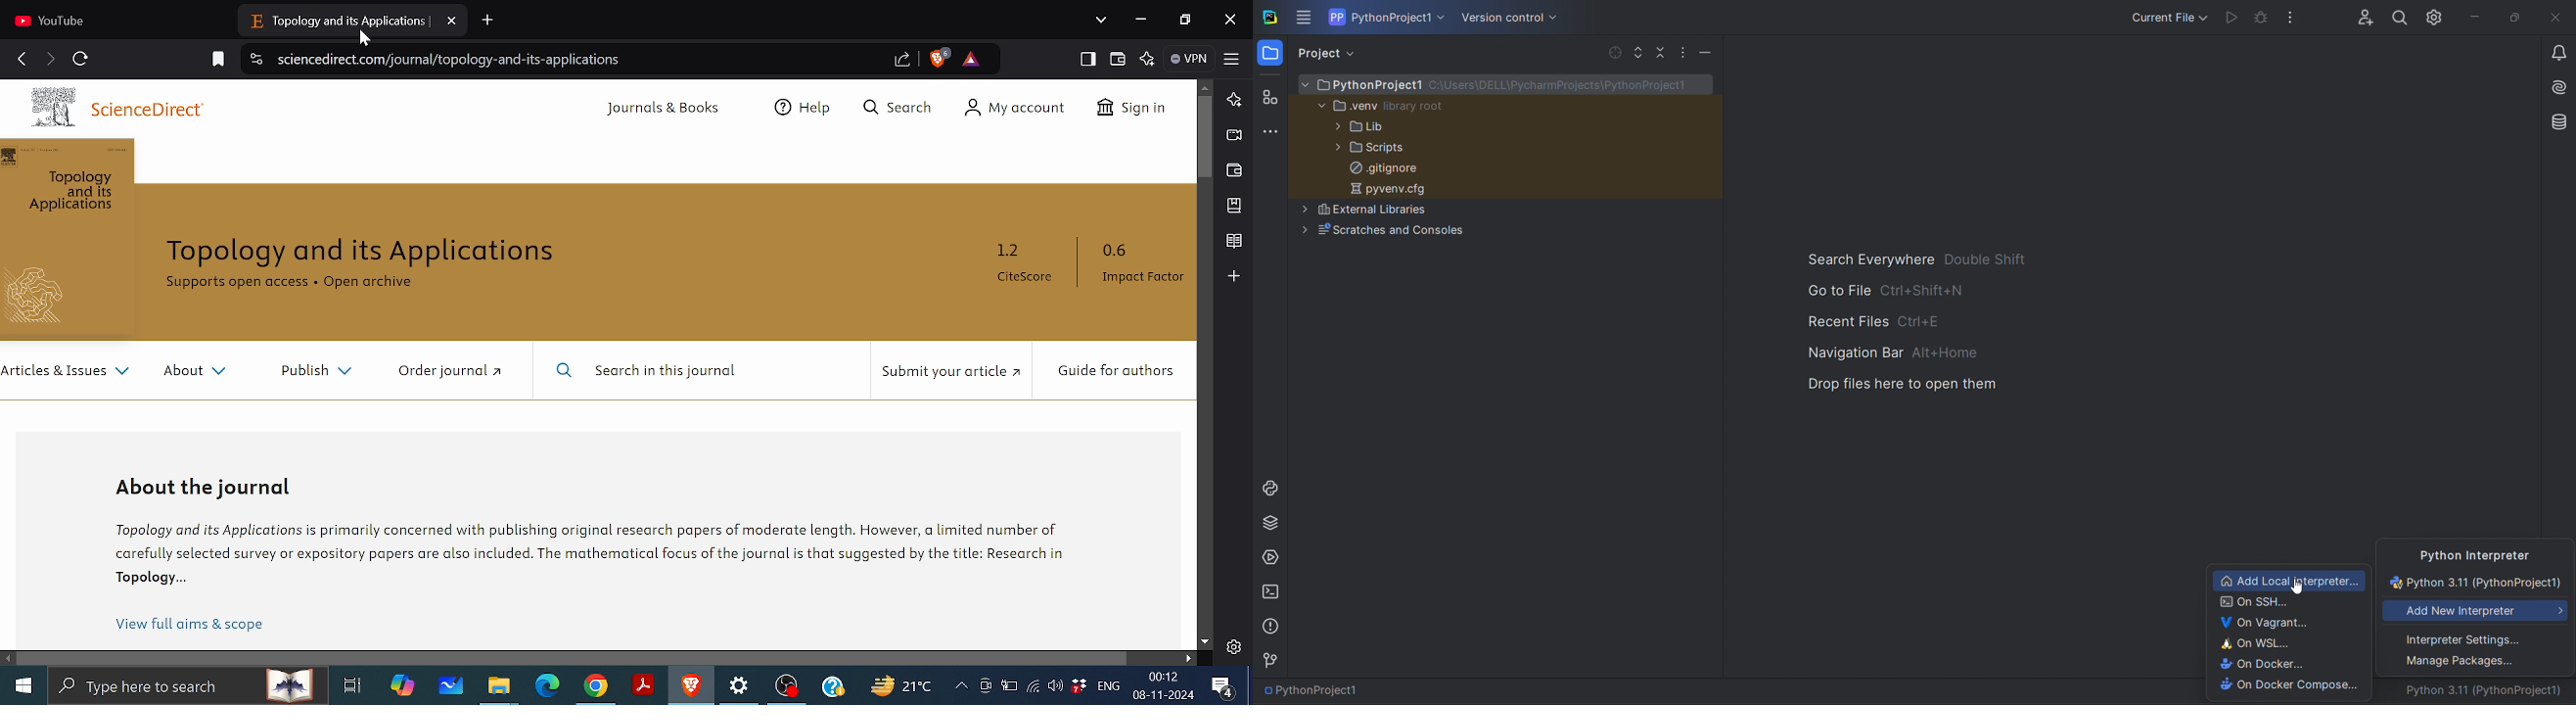  Describe the element at coordinates (2167, 16) in the screenshot. I see `run/debug options` at that location.